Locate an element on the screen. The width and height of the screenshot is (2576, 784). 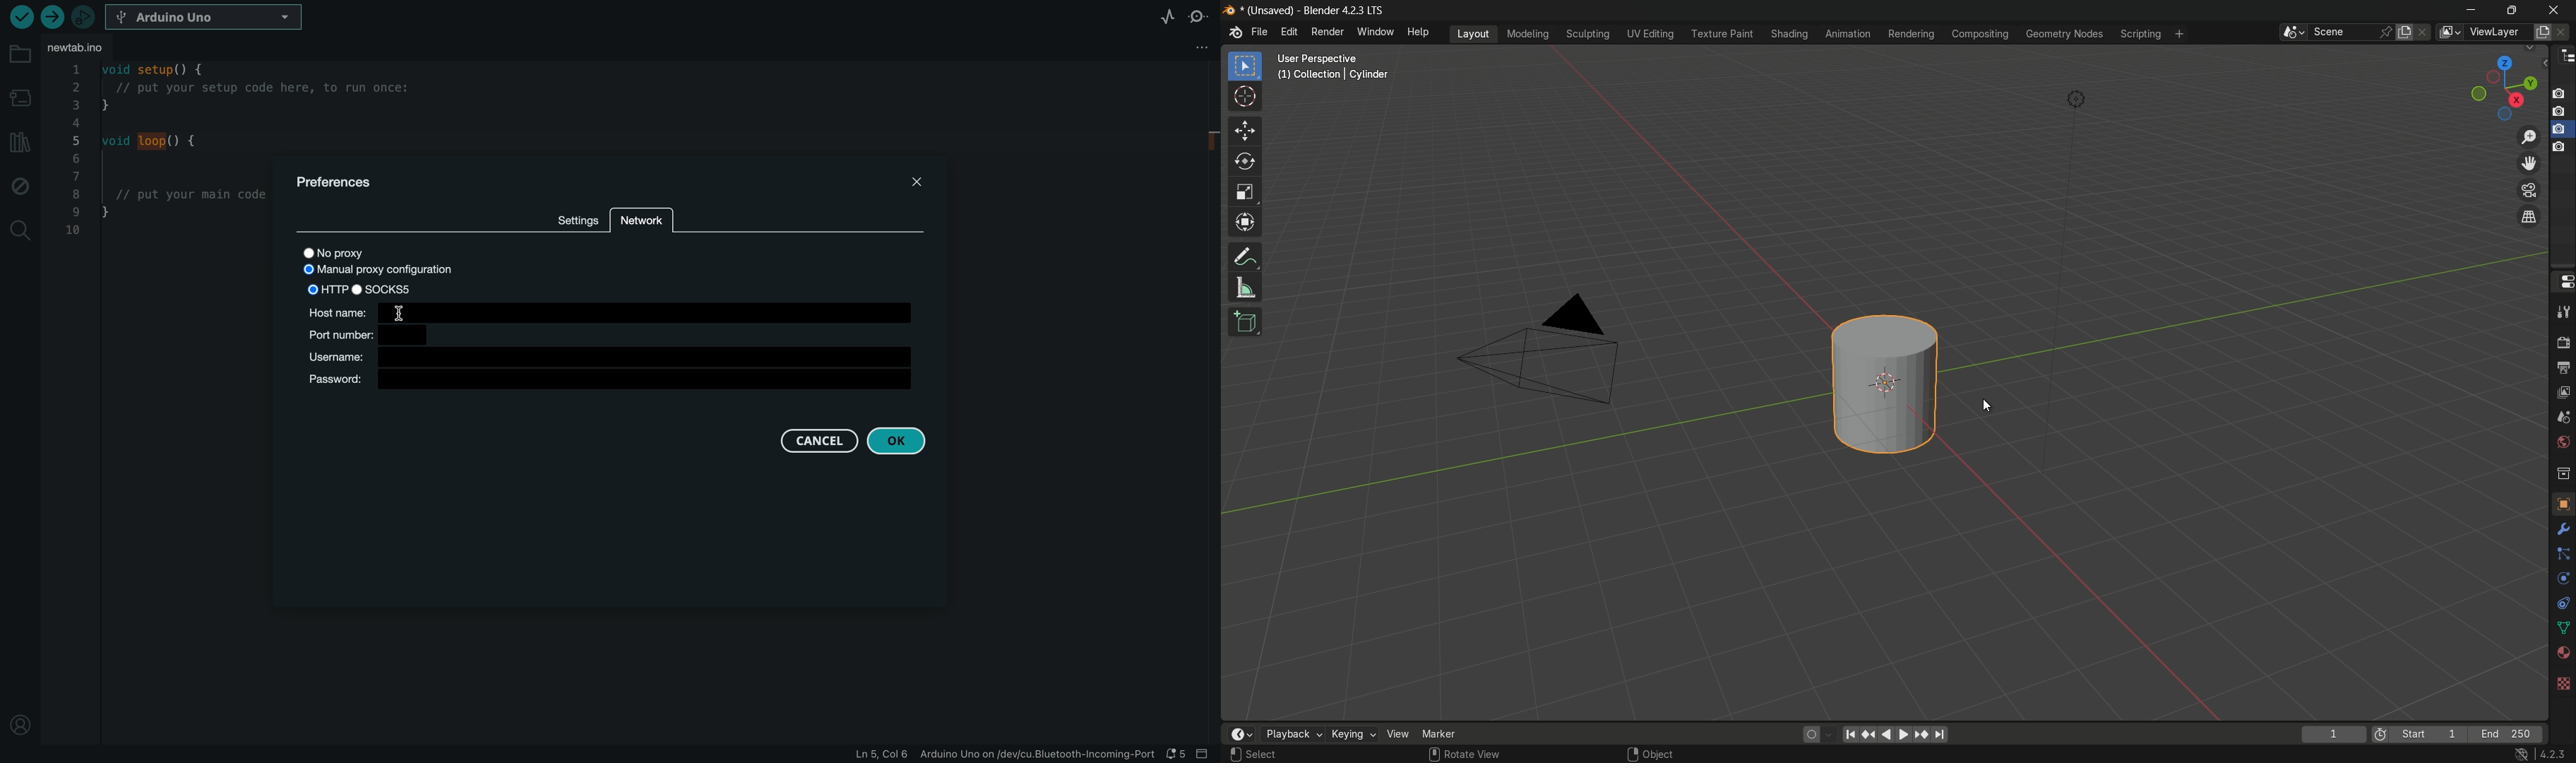
logo is located at coordinates (1231, 11).